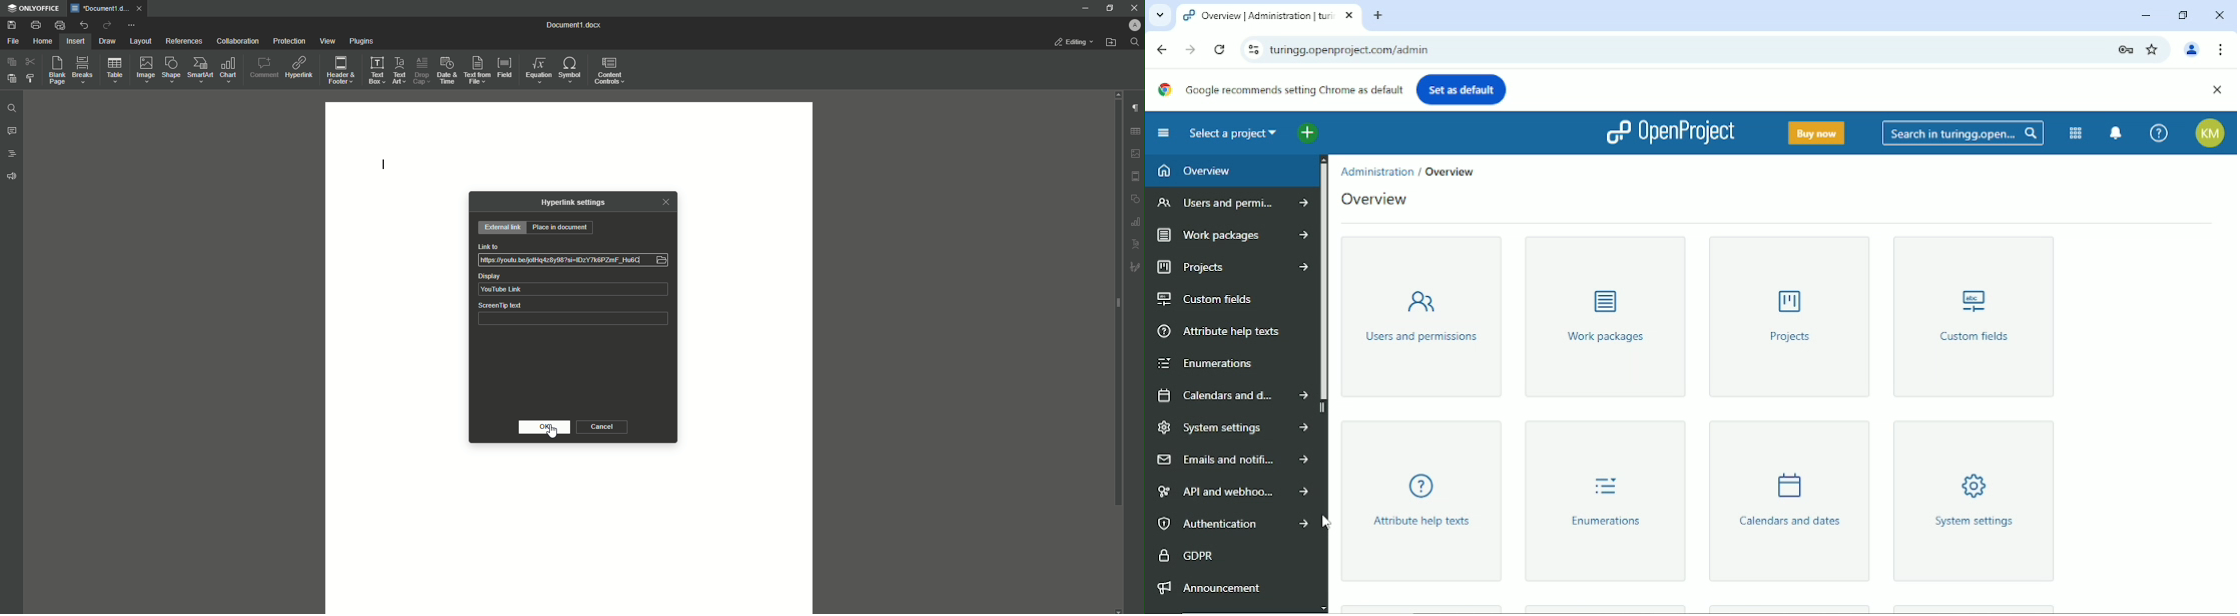 This screenshot has width=2240, height=616. What do you see at coordinates (262, 69) in the screenshot?
I see `Comment` at bounding box center [262, 69].